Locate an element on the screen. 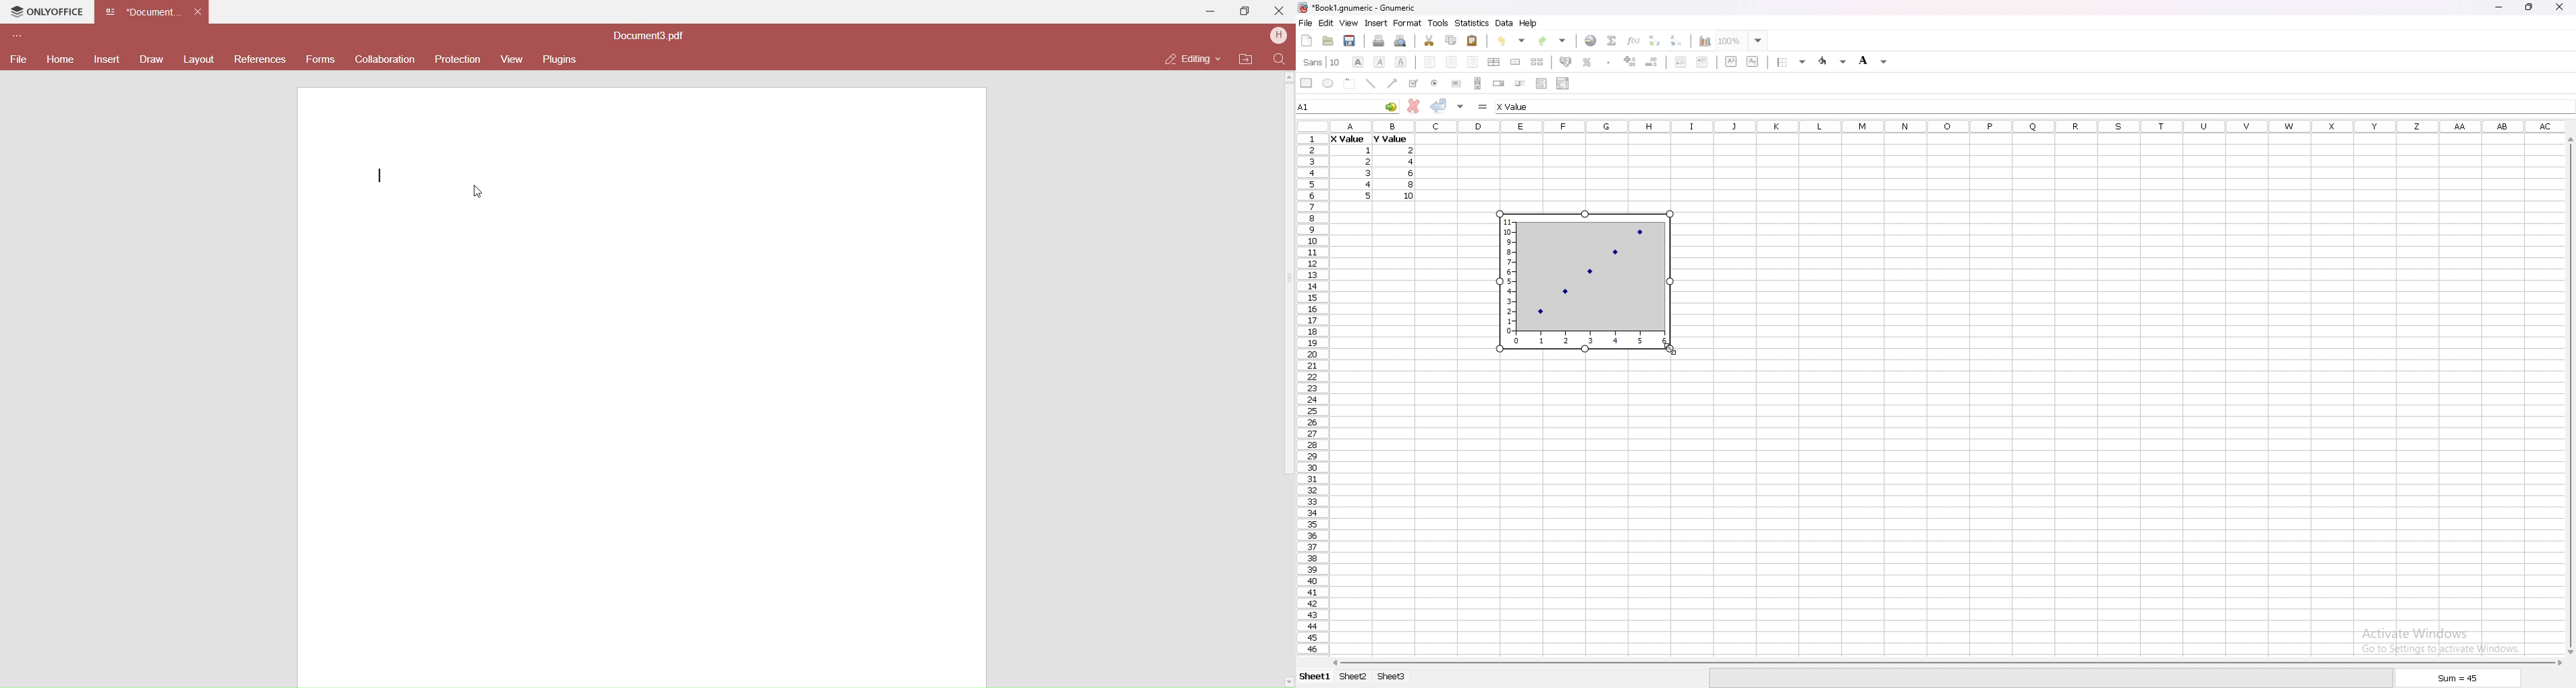 This screenshot has height=700, width=2576. value is located at coordinates (1370, 195).